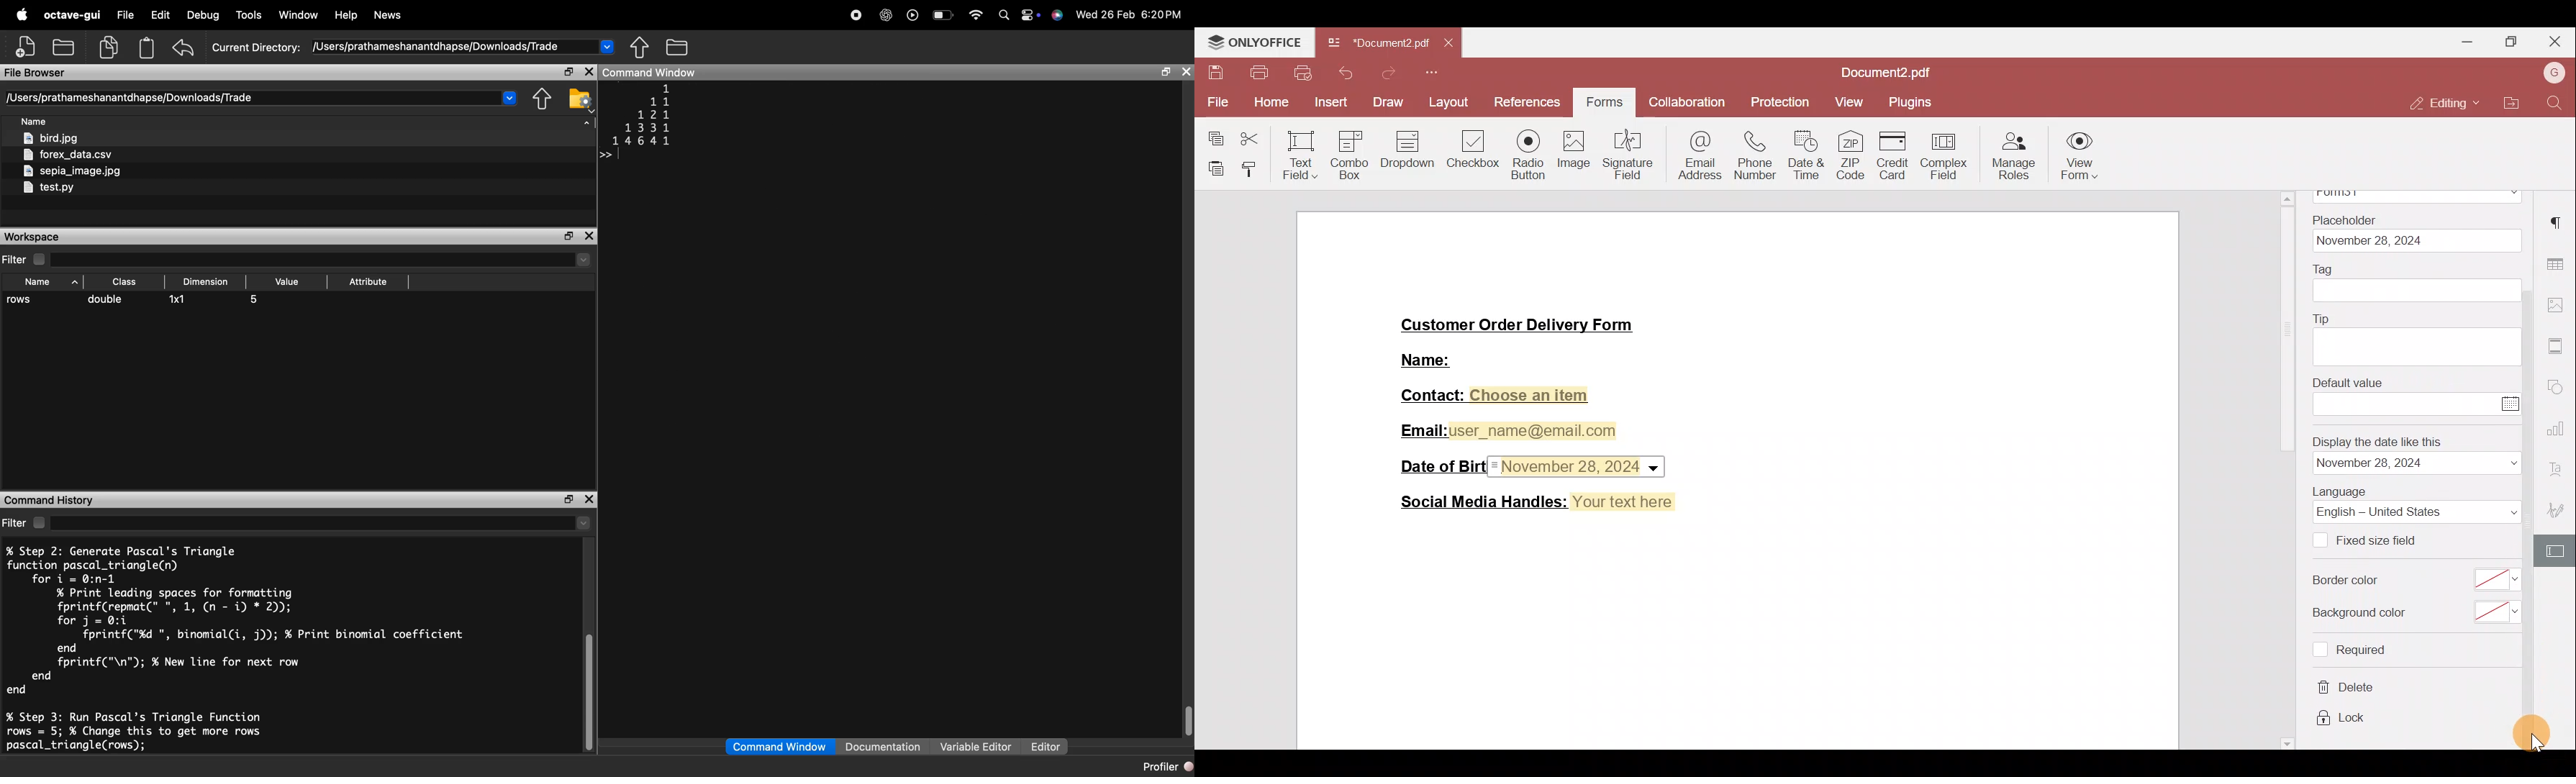 The image size is (2576, 784). Describe the element at coordinates (1877, 73) in the screenshot. I see `Document2.pdf` at that location.